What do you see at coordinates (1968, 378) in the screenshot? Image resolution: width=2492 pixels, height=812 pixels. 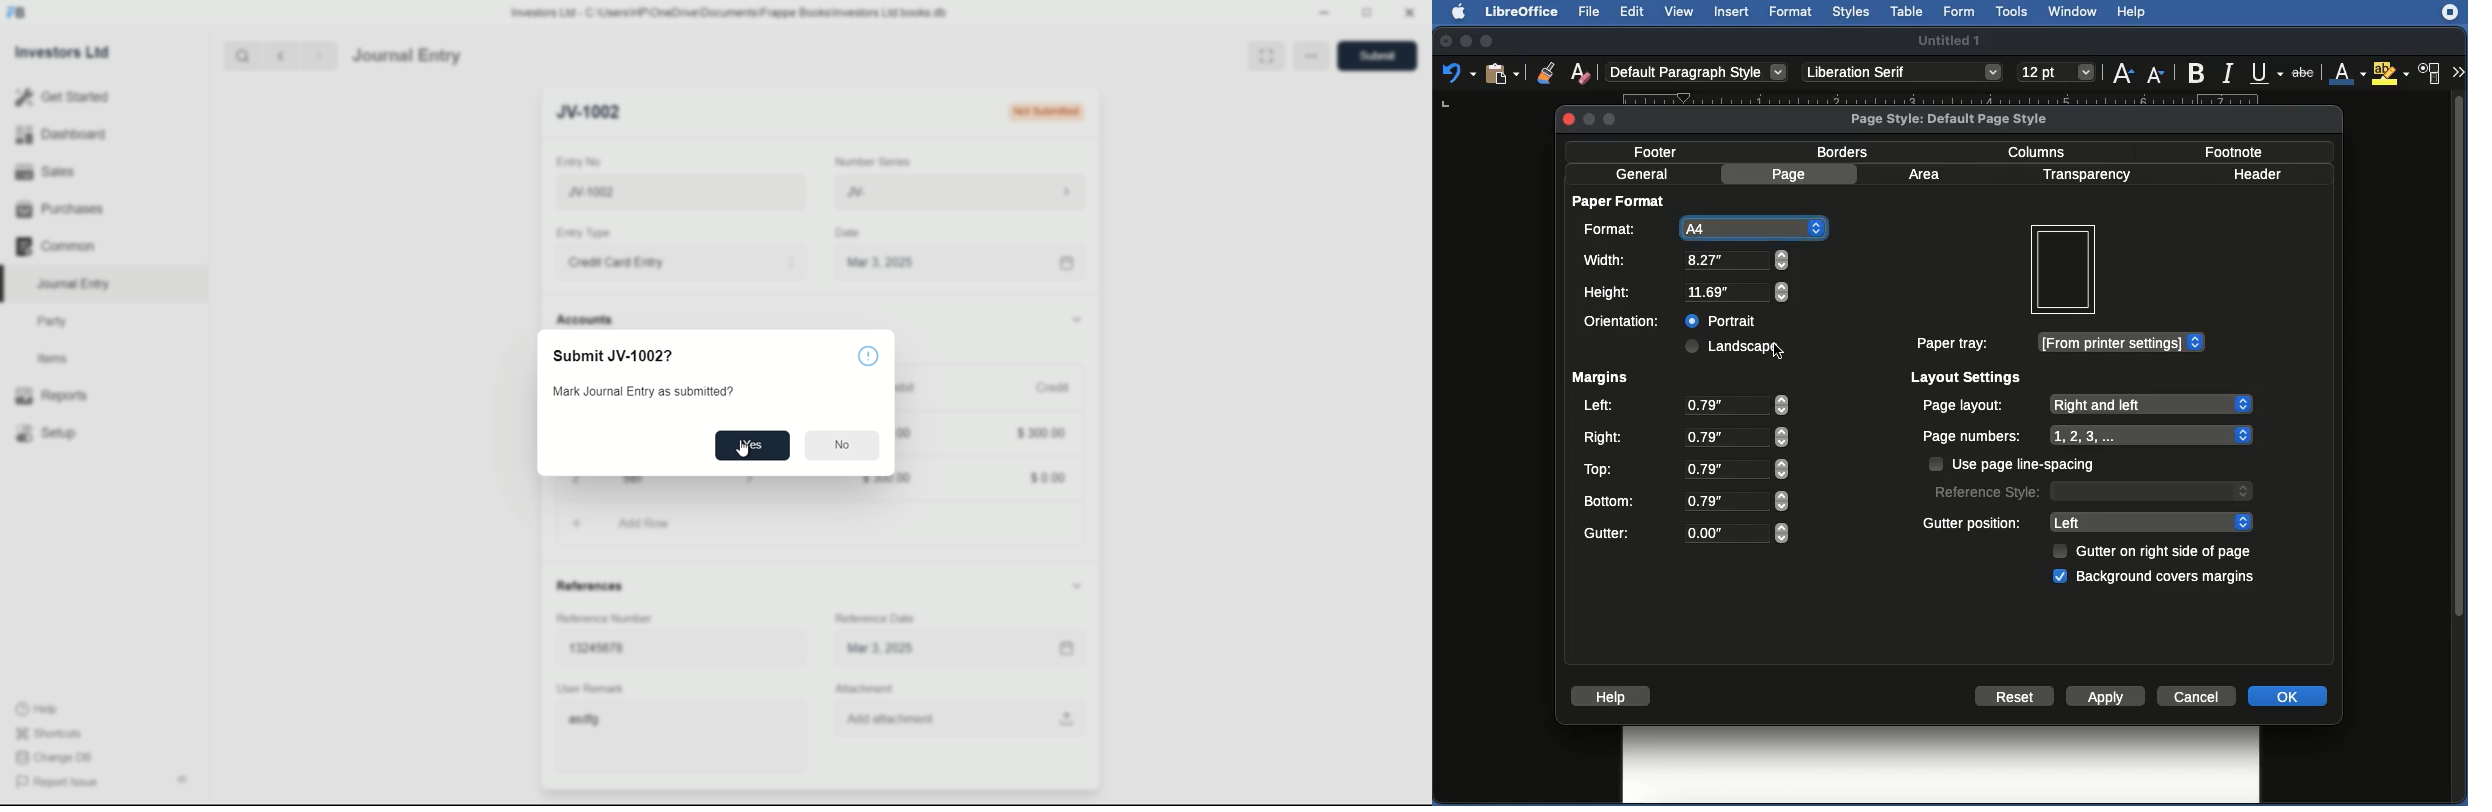 I see `Layout settings` at bounding box center [1968, 378].